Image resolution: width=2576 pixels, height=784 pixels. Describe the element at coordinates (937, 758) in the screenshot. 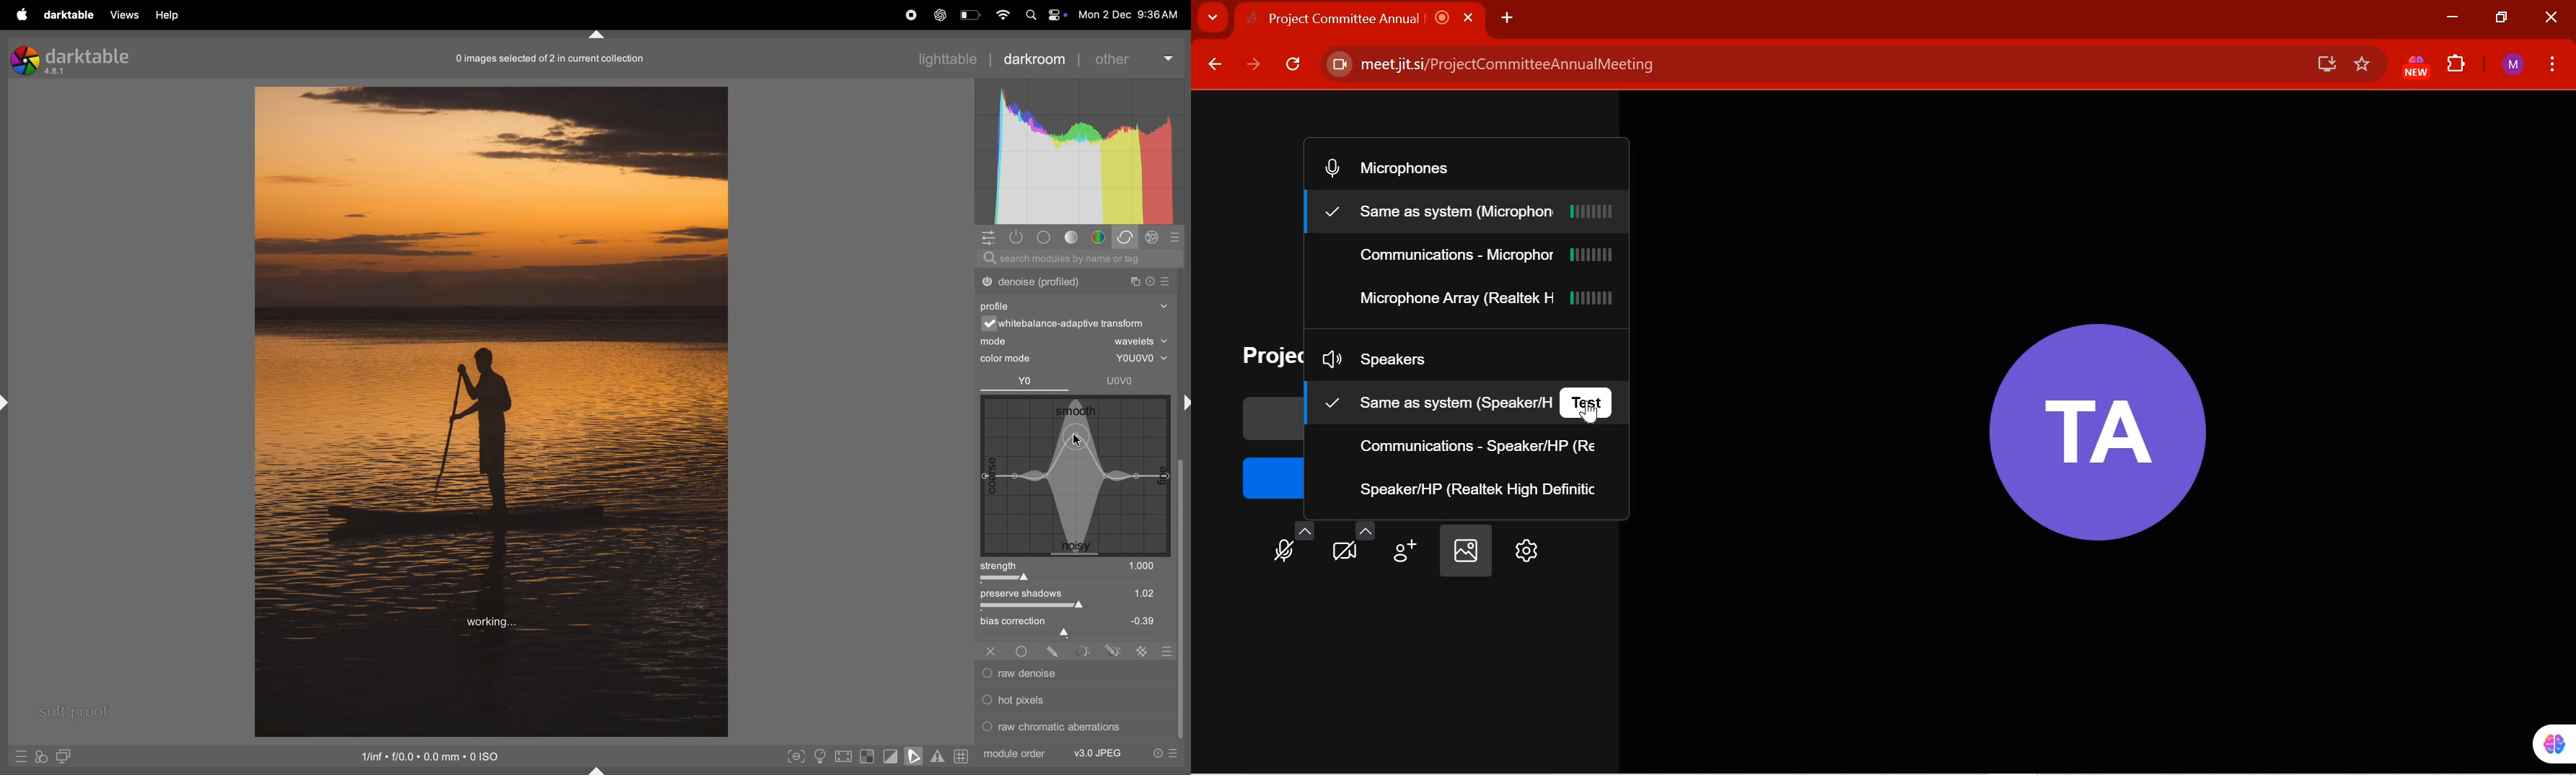

I see `toggle gamut checking` at that location.